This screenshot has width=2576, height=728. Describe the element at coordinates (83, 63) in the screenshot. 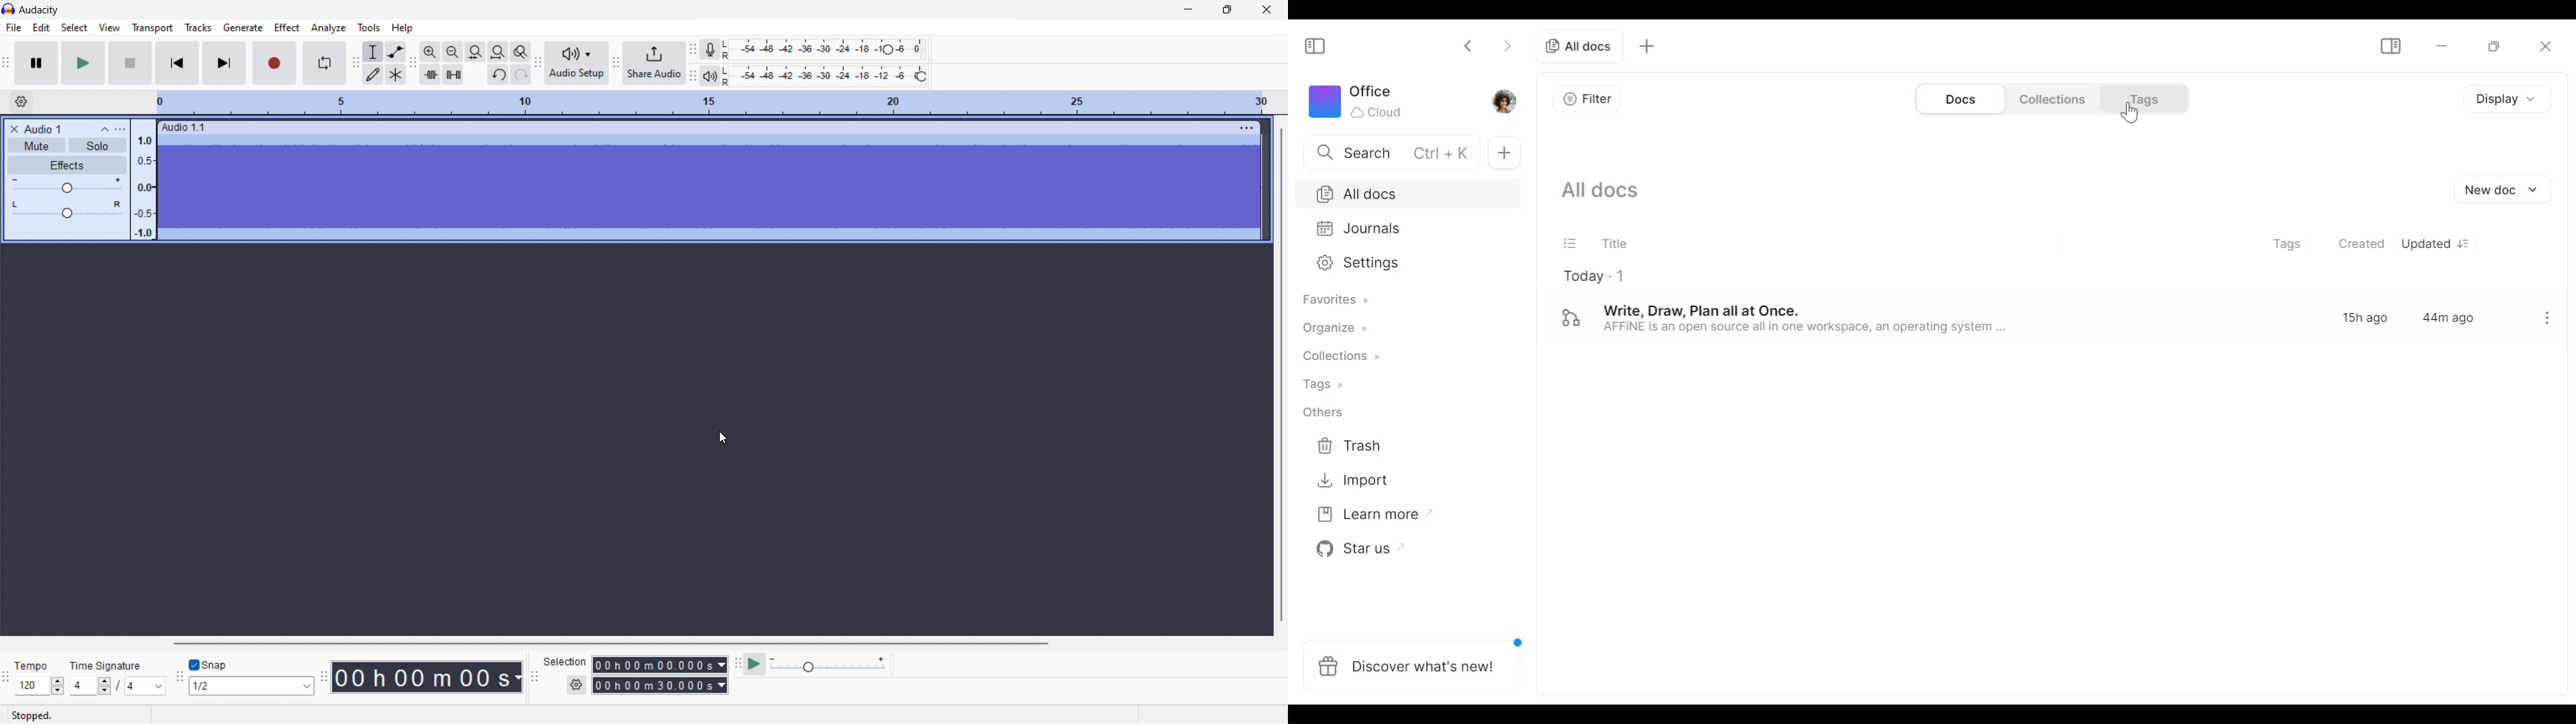

I see `play` at that location.